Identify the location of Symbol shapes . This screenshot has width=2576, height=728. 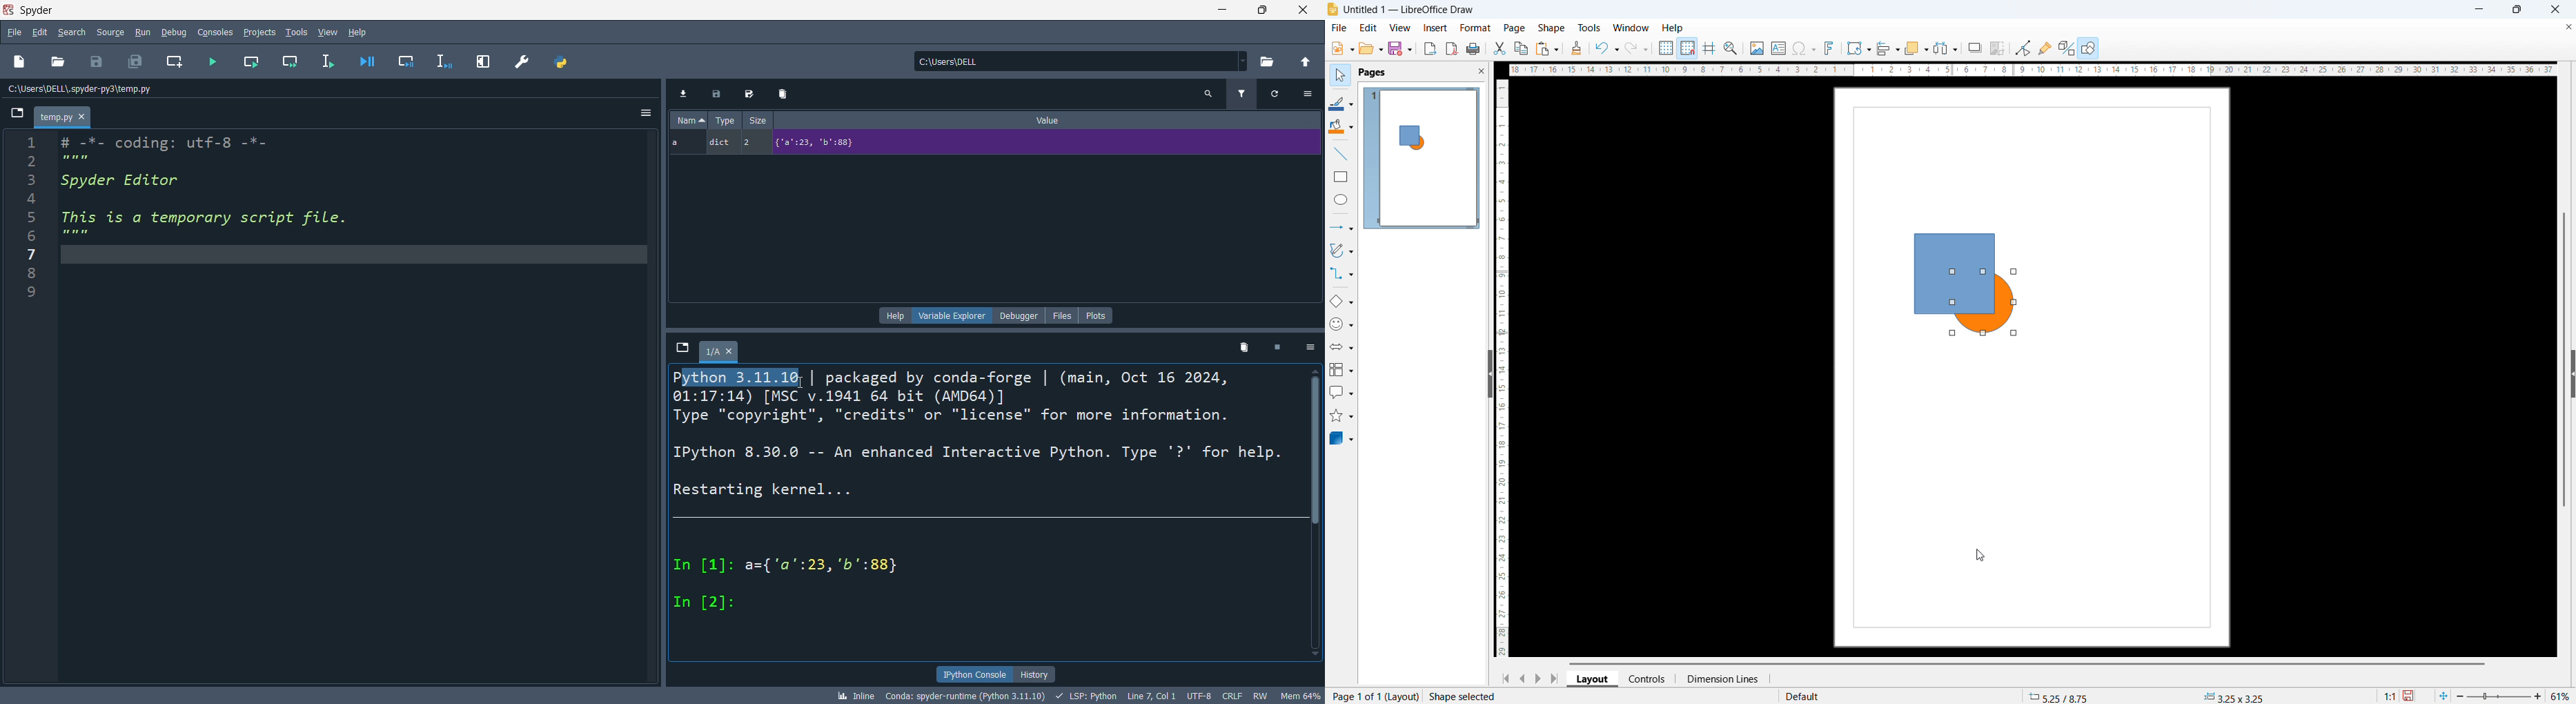
(1342, 323).